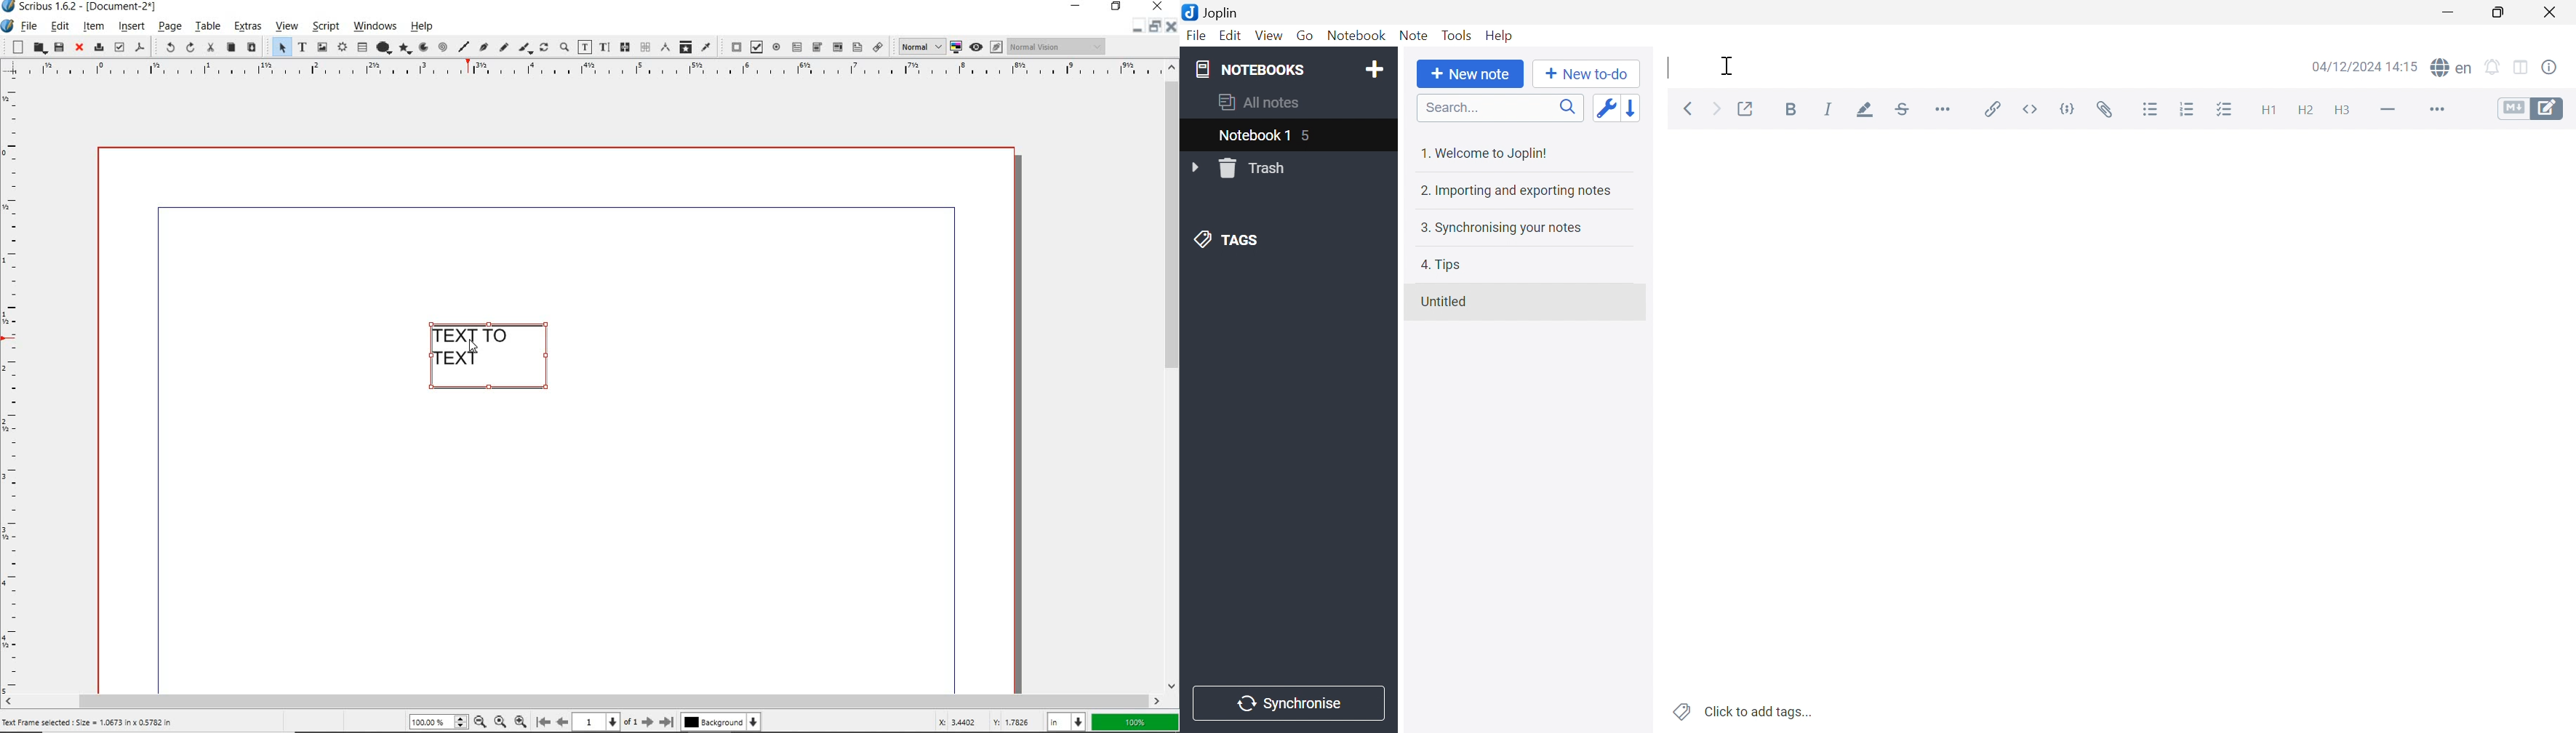 Image resolution: width=2576 pixels, height=756 pixels. Describe the element at coordinates (582, 701) in the screenshot. I see `scrollbar` at that location.